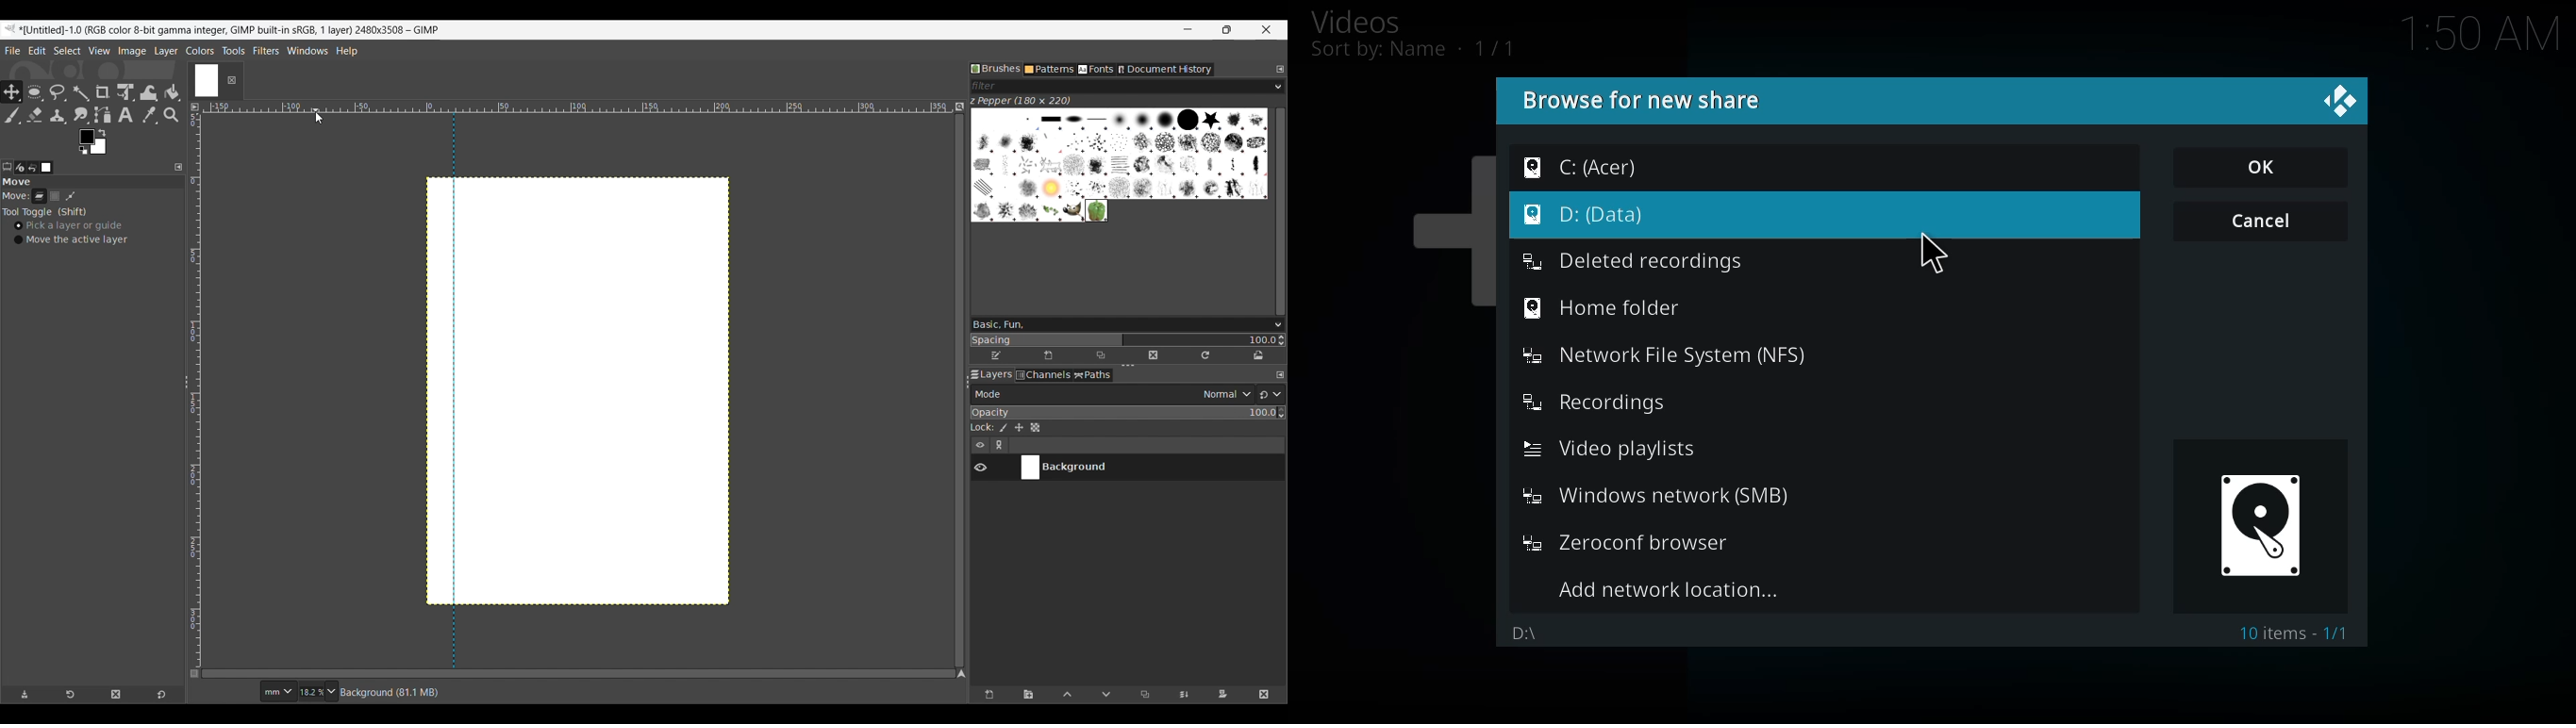  Describe the element at coordinates (126, 115) in the screenshot. I see `Text tool` at that location.